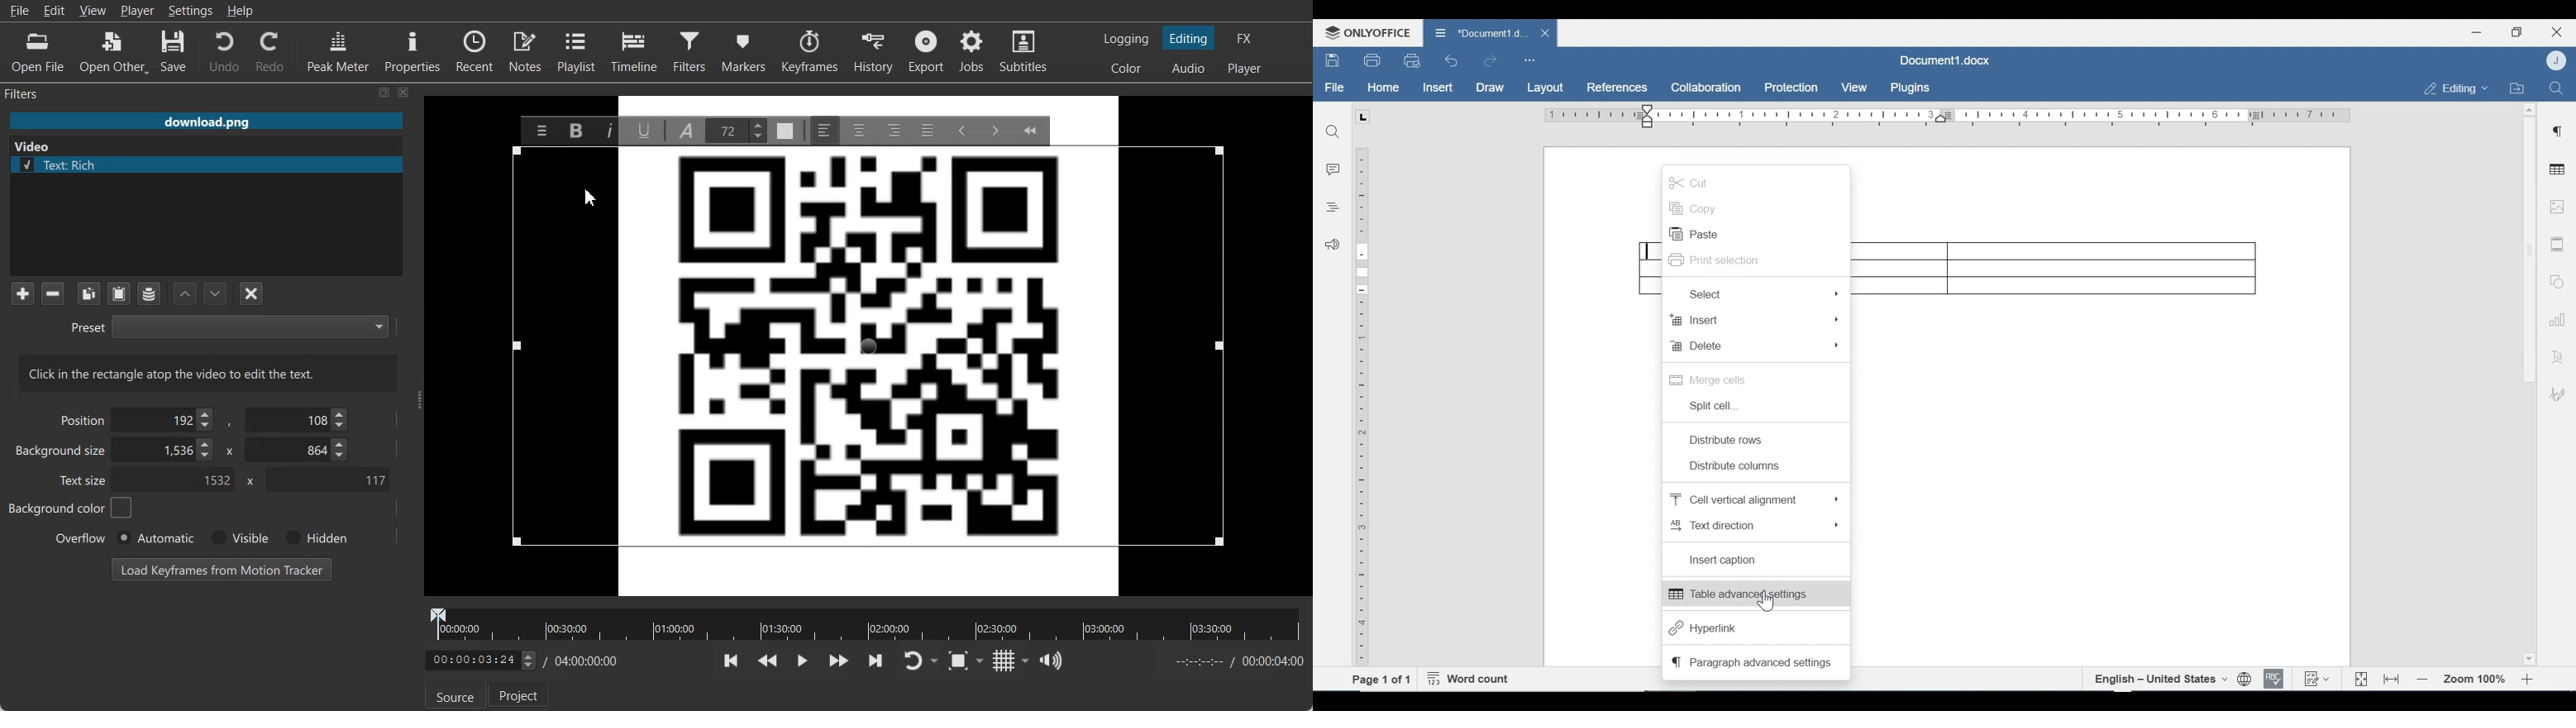  What do you see at coordinates (81, 537) in the screenshot?
I see `Overflow` at bounding box center [81, 537].